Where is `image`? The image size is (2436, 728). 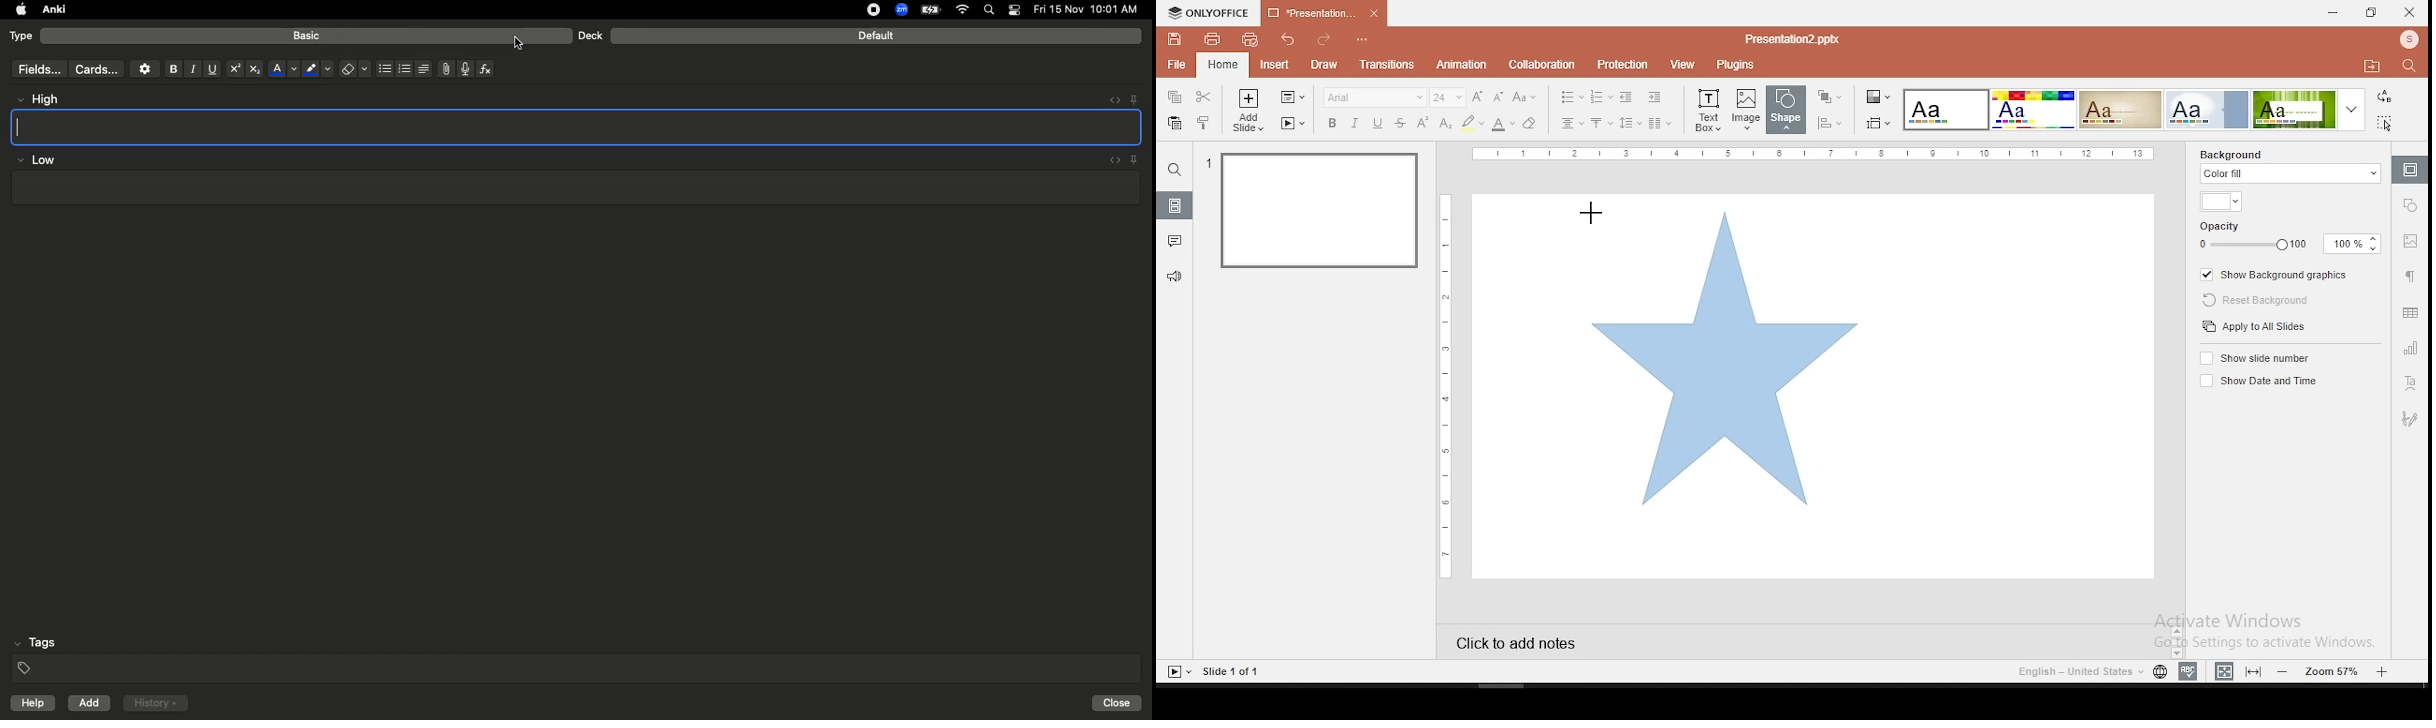 image is located at coordinates (1747, 109).